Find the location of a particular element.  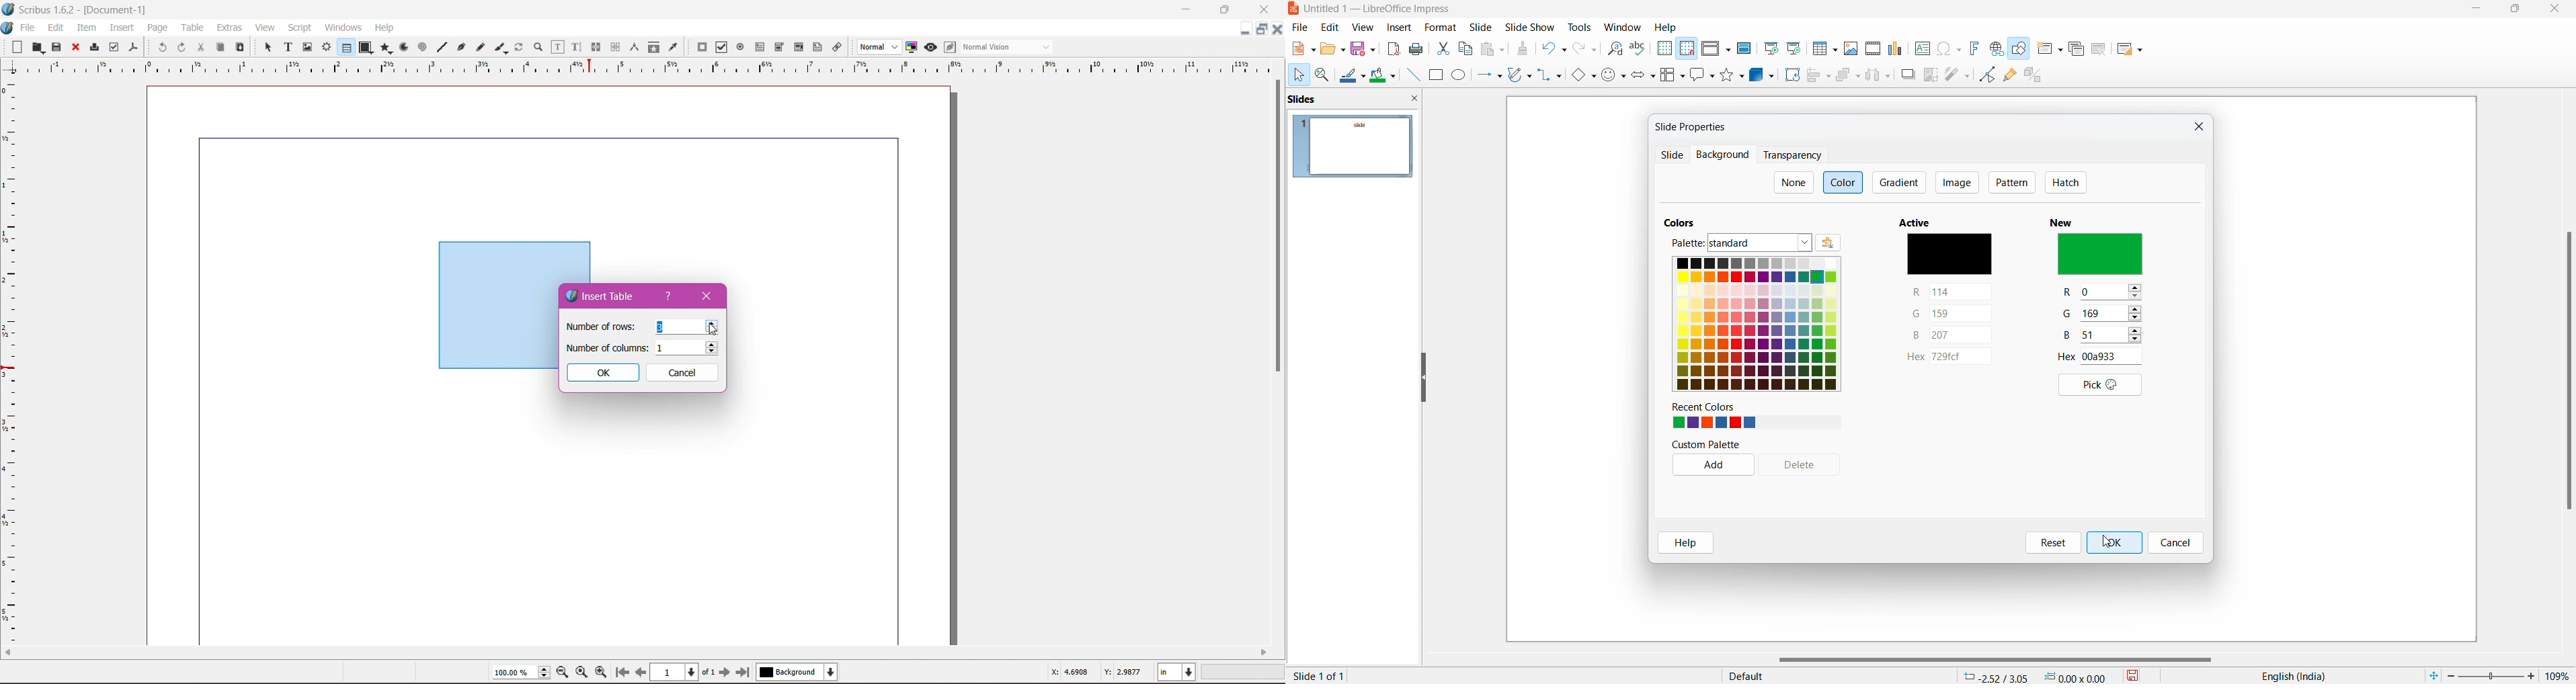

hex value  is located at coordinates (2068, 357).